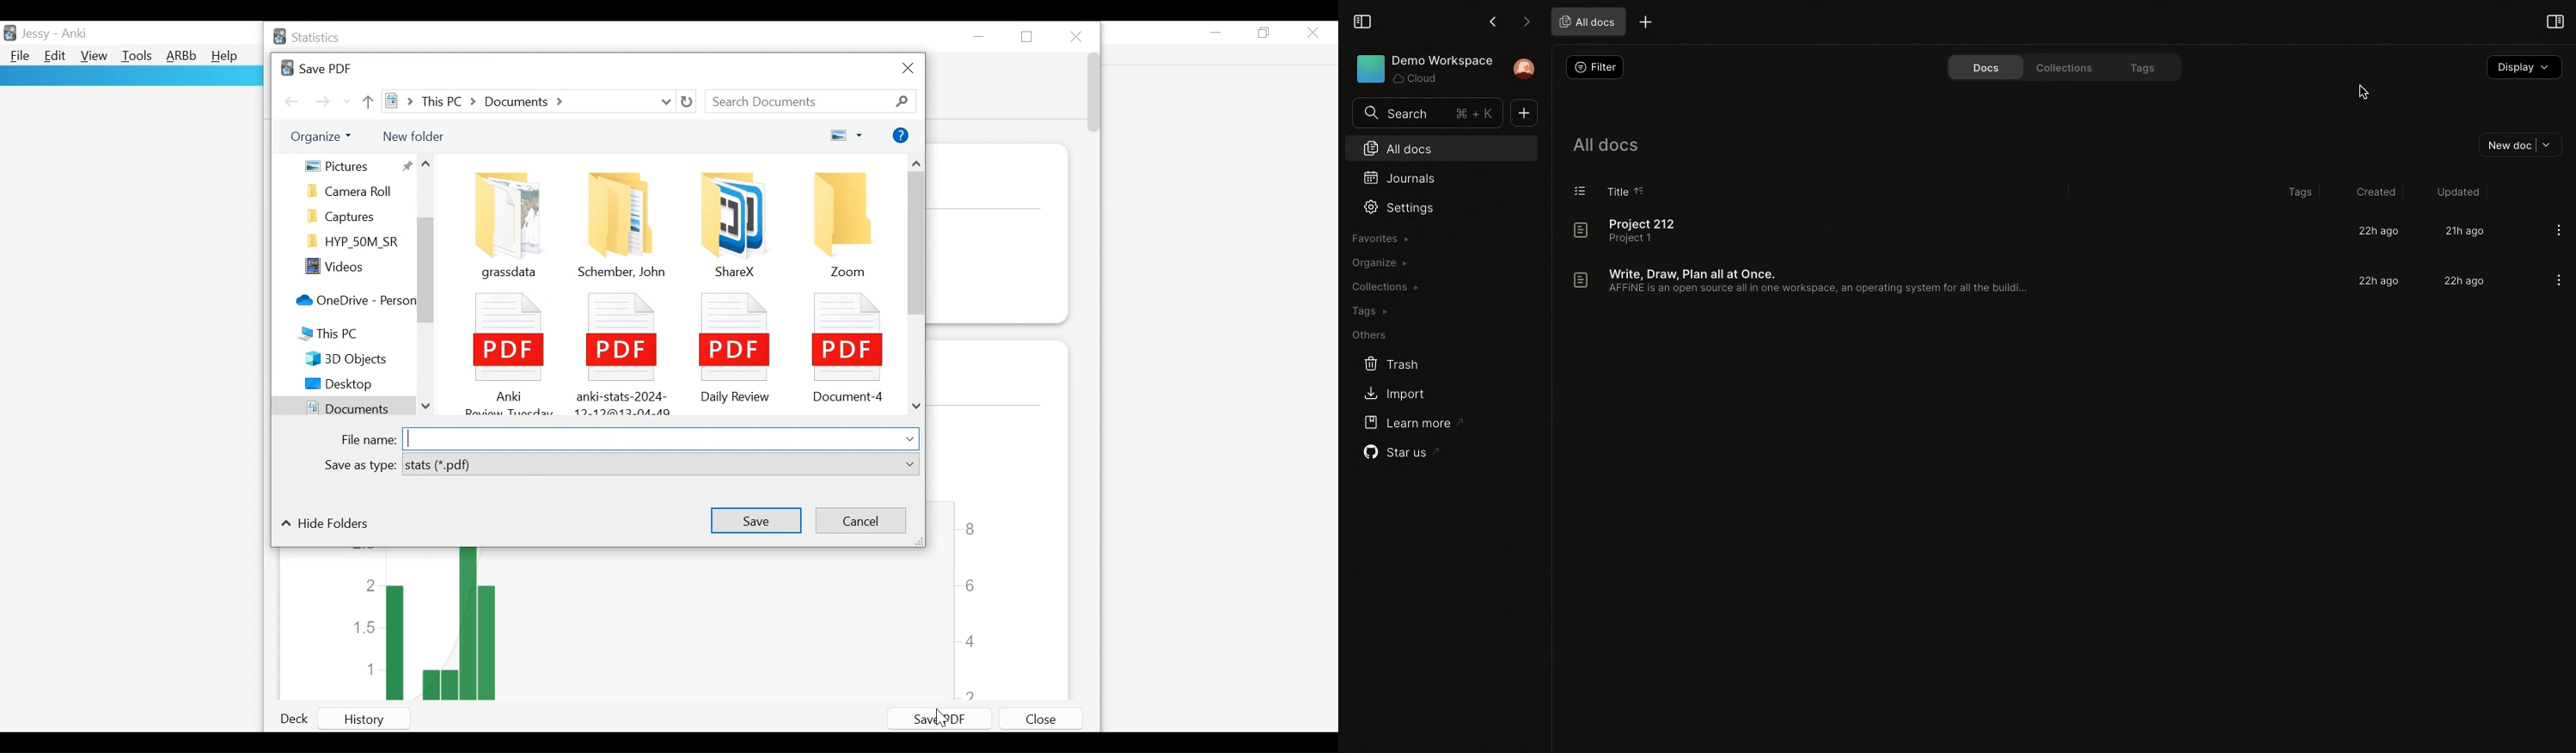 The height and width of the screenshot is (756, 2576). I want to click on Desktop, so click(353, 385).